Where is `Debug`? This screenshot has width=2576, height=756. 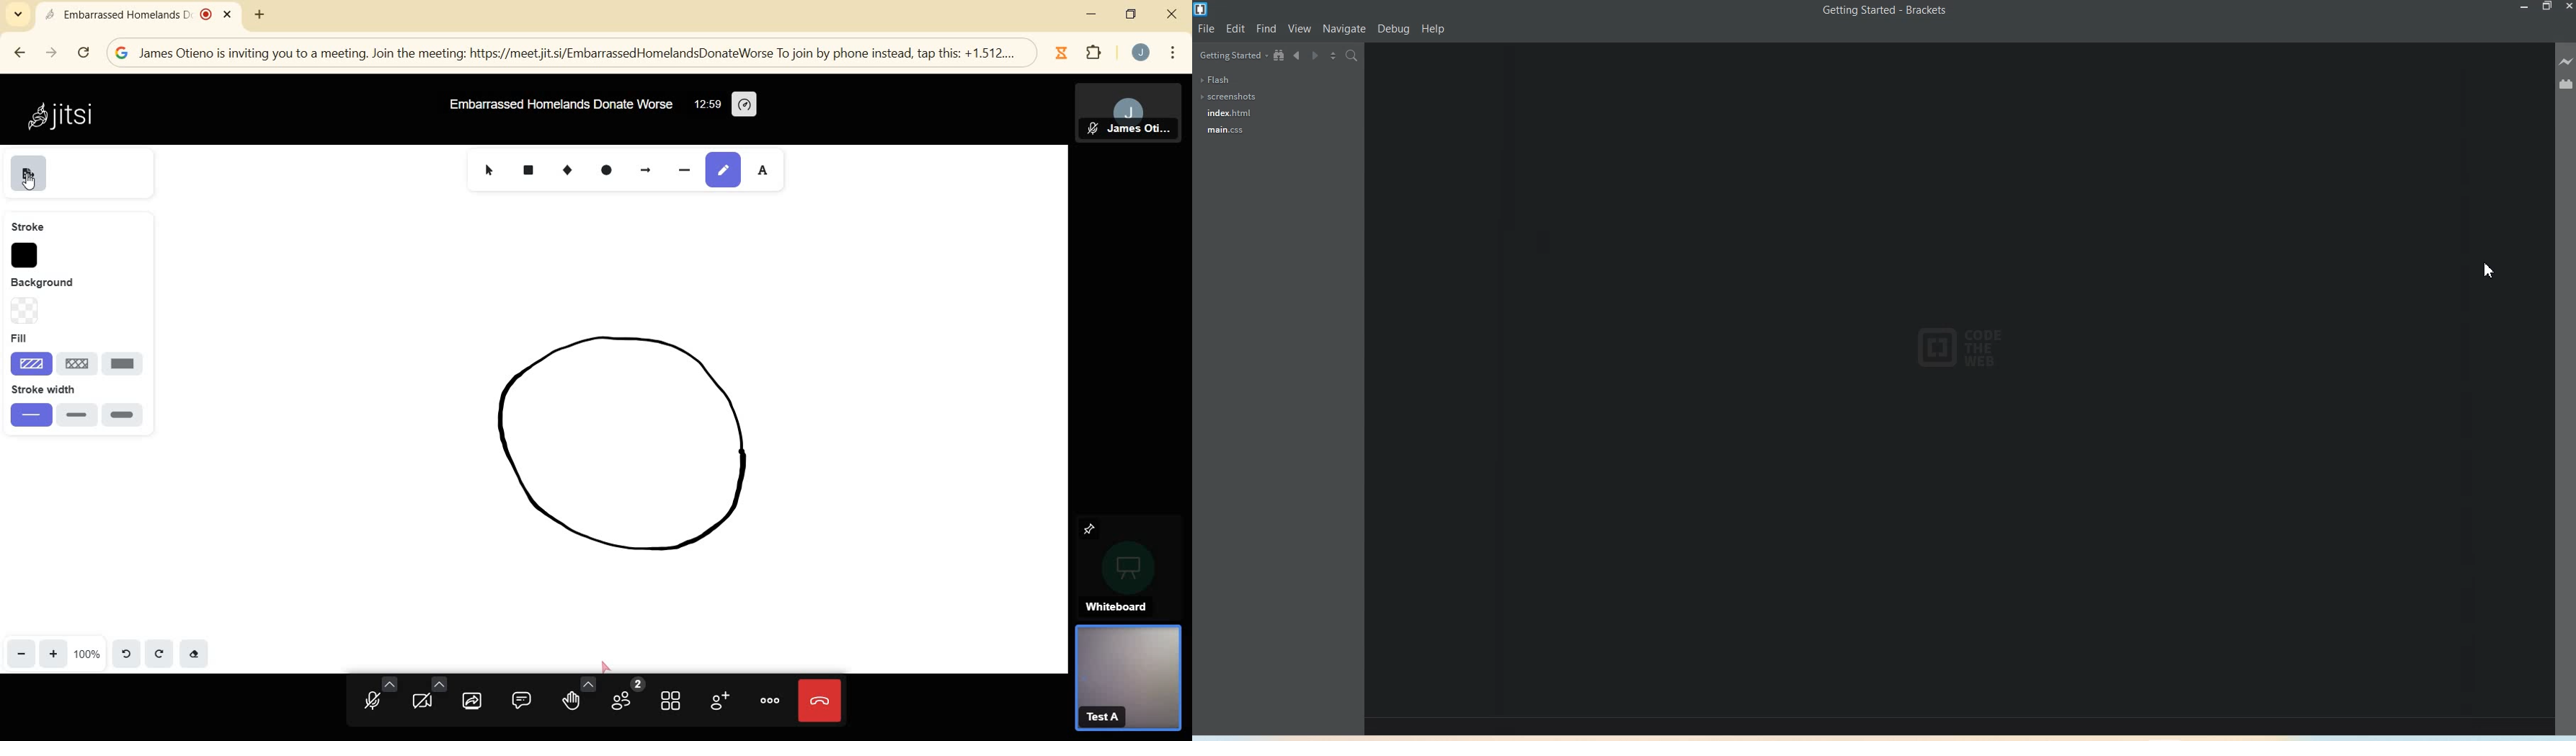 Debug is located at coordinates (1394, 30).